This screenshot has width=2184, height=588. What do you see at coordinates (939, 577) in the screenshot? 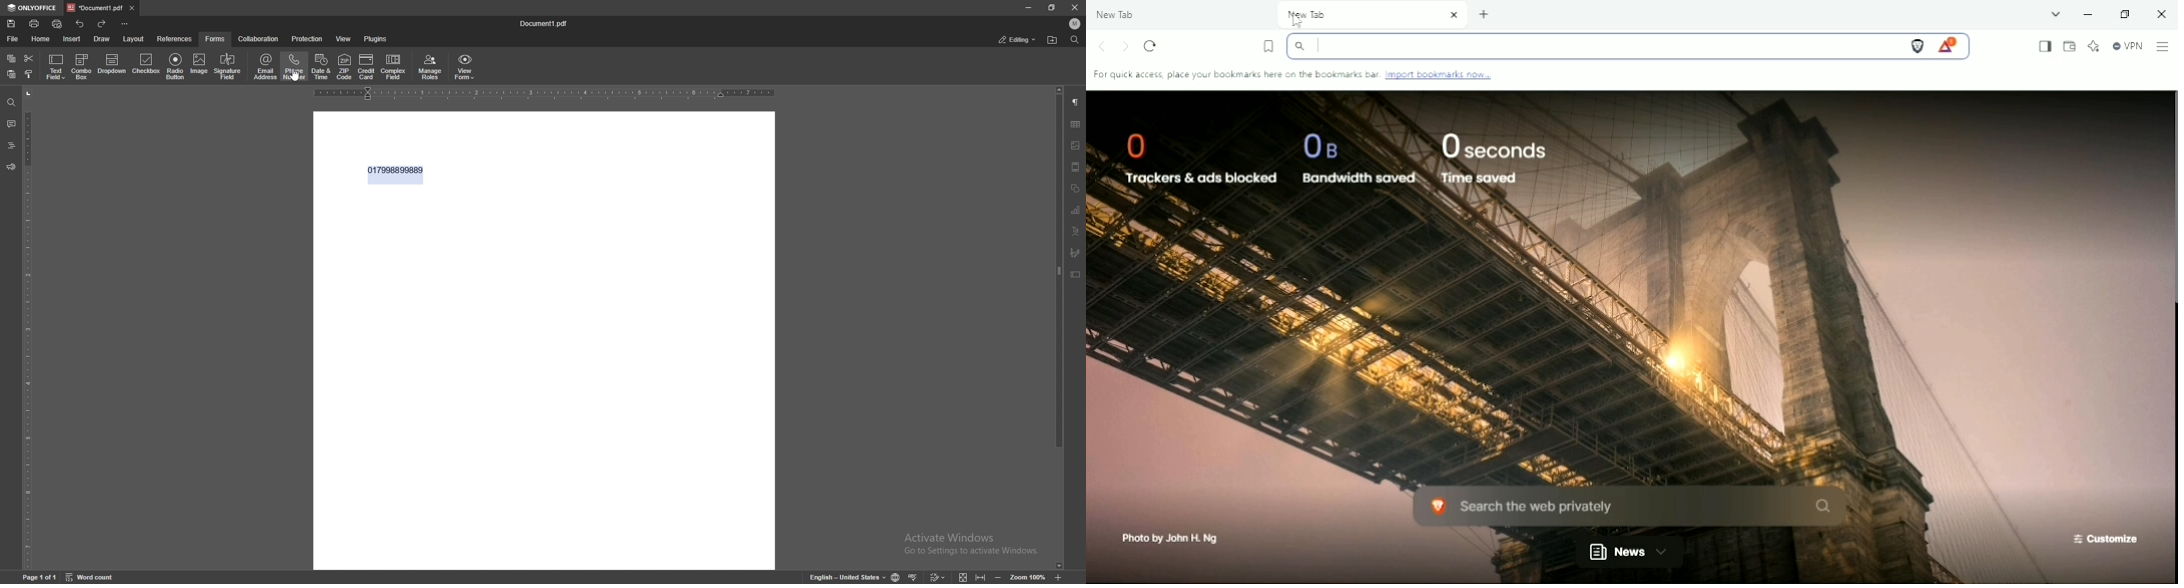
I see `track changes` at bounding box center [939, 577].